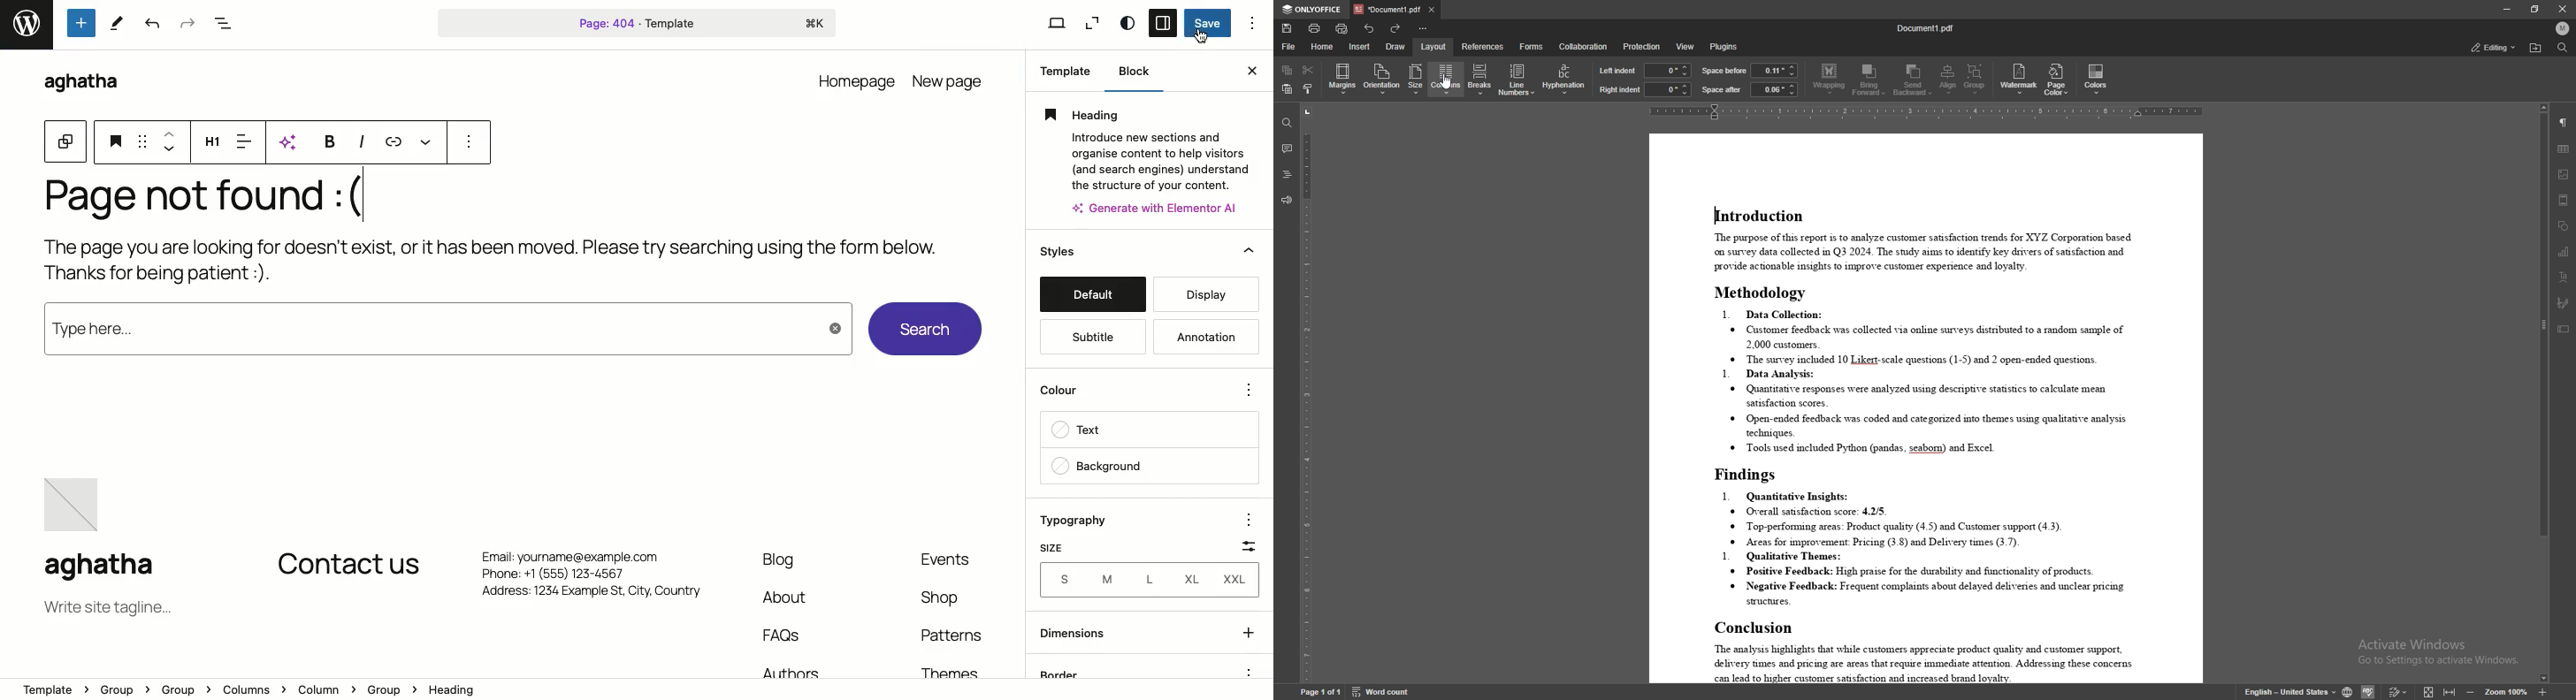 Image resolution: width=2576 pixels, height=700 pixels. What do you see at coordinates (1205, 336) in the screenshot?
I see `annotation` at bounding box center [1205, 336].